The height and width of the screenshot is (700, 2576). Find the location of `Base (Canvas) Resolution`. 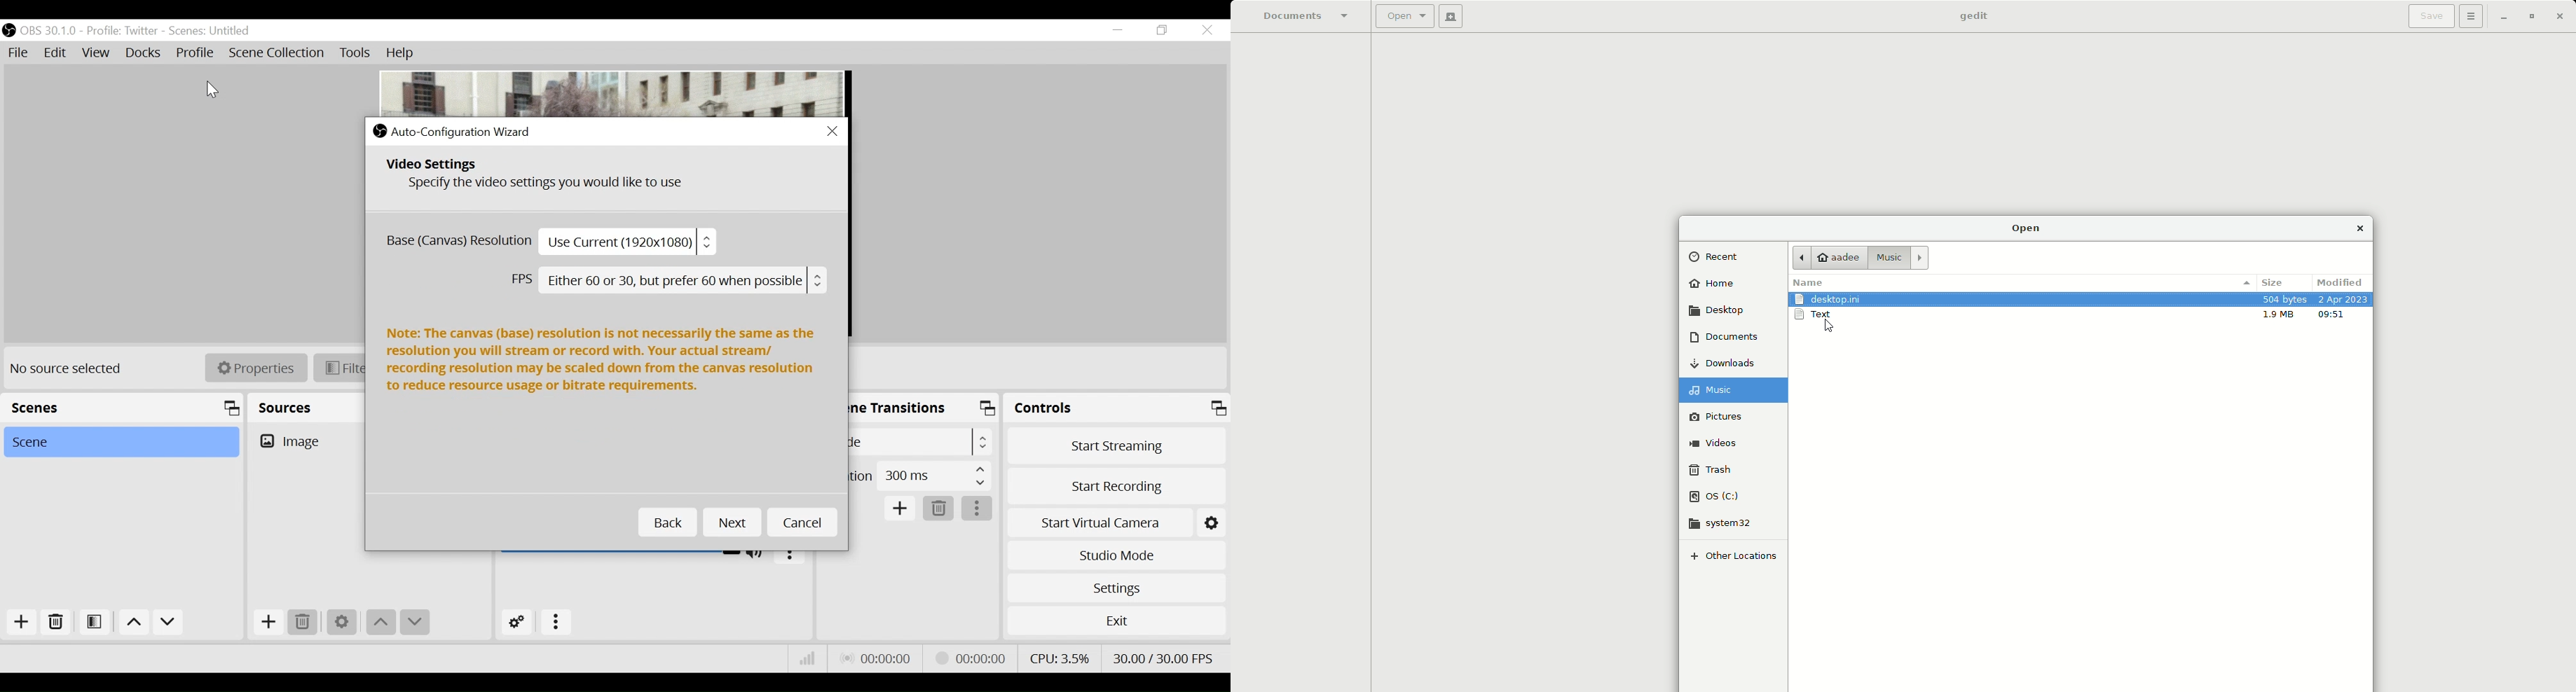

Base (Canvas) Resolution is located at coordinates (548, 242).